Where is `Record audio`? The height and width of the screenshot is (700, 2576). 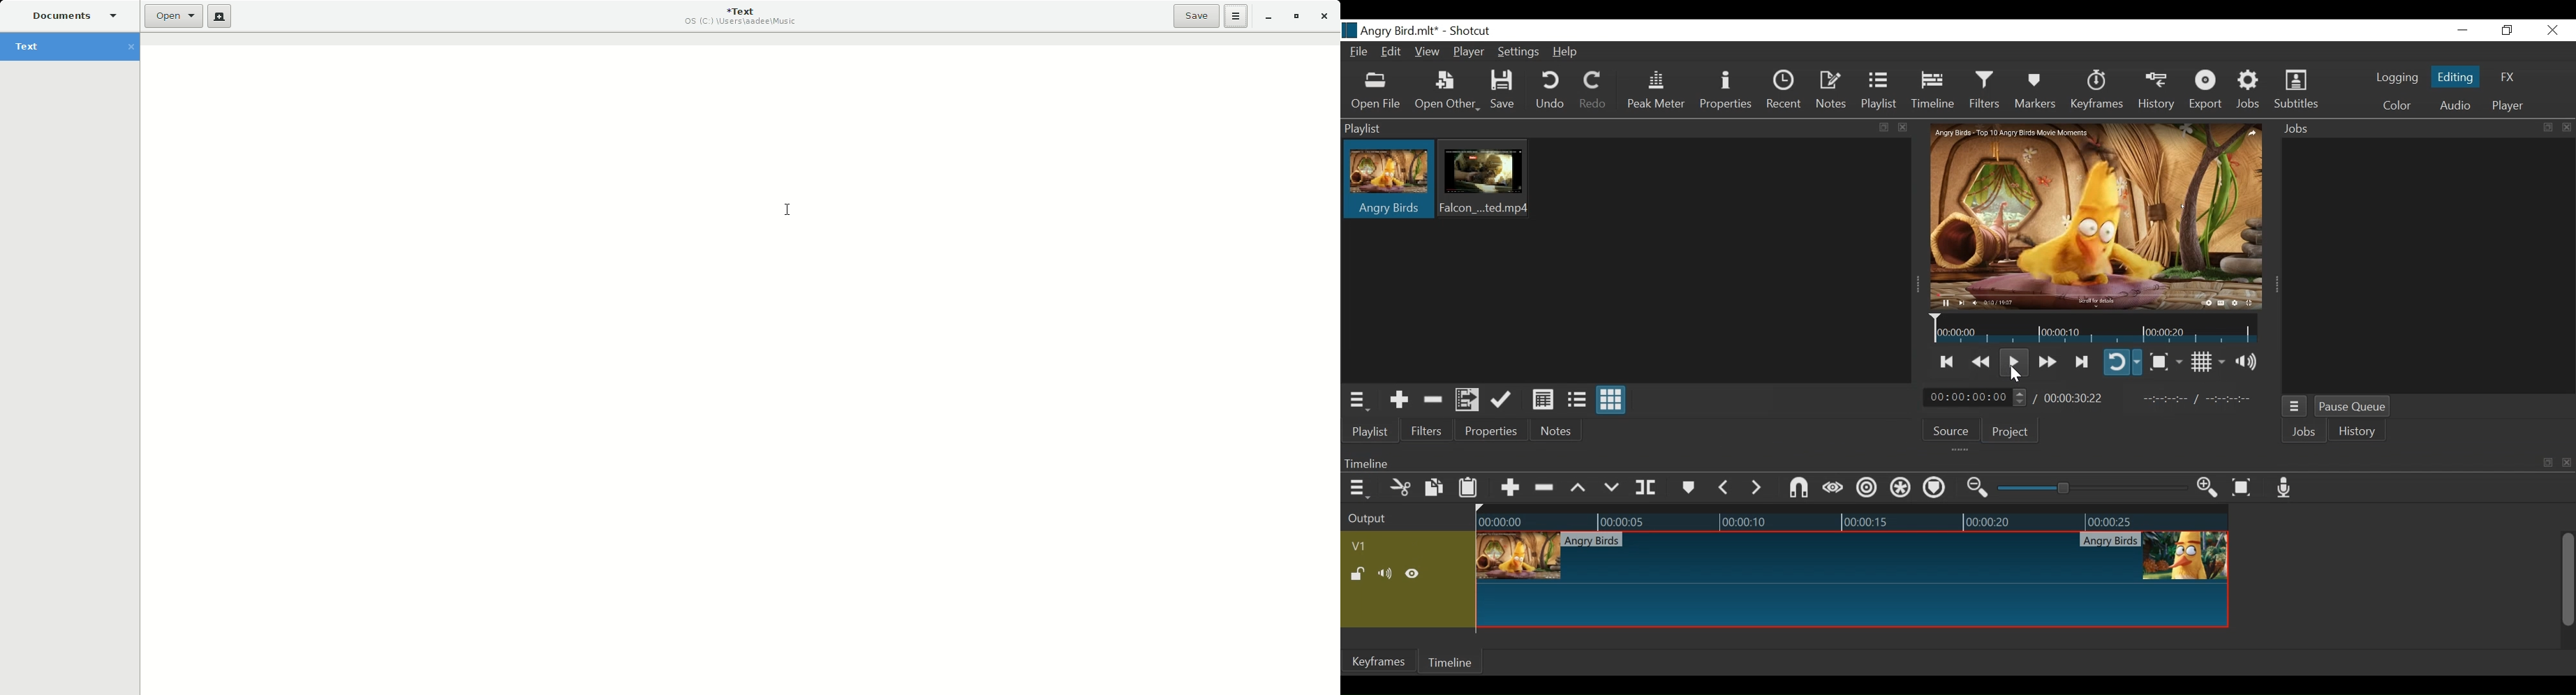
Record audio is located at coordinates (2285, 489).